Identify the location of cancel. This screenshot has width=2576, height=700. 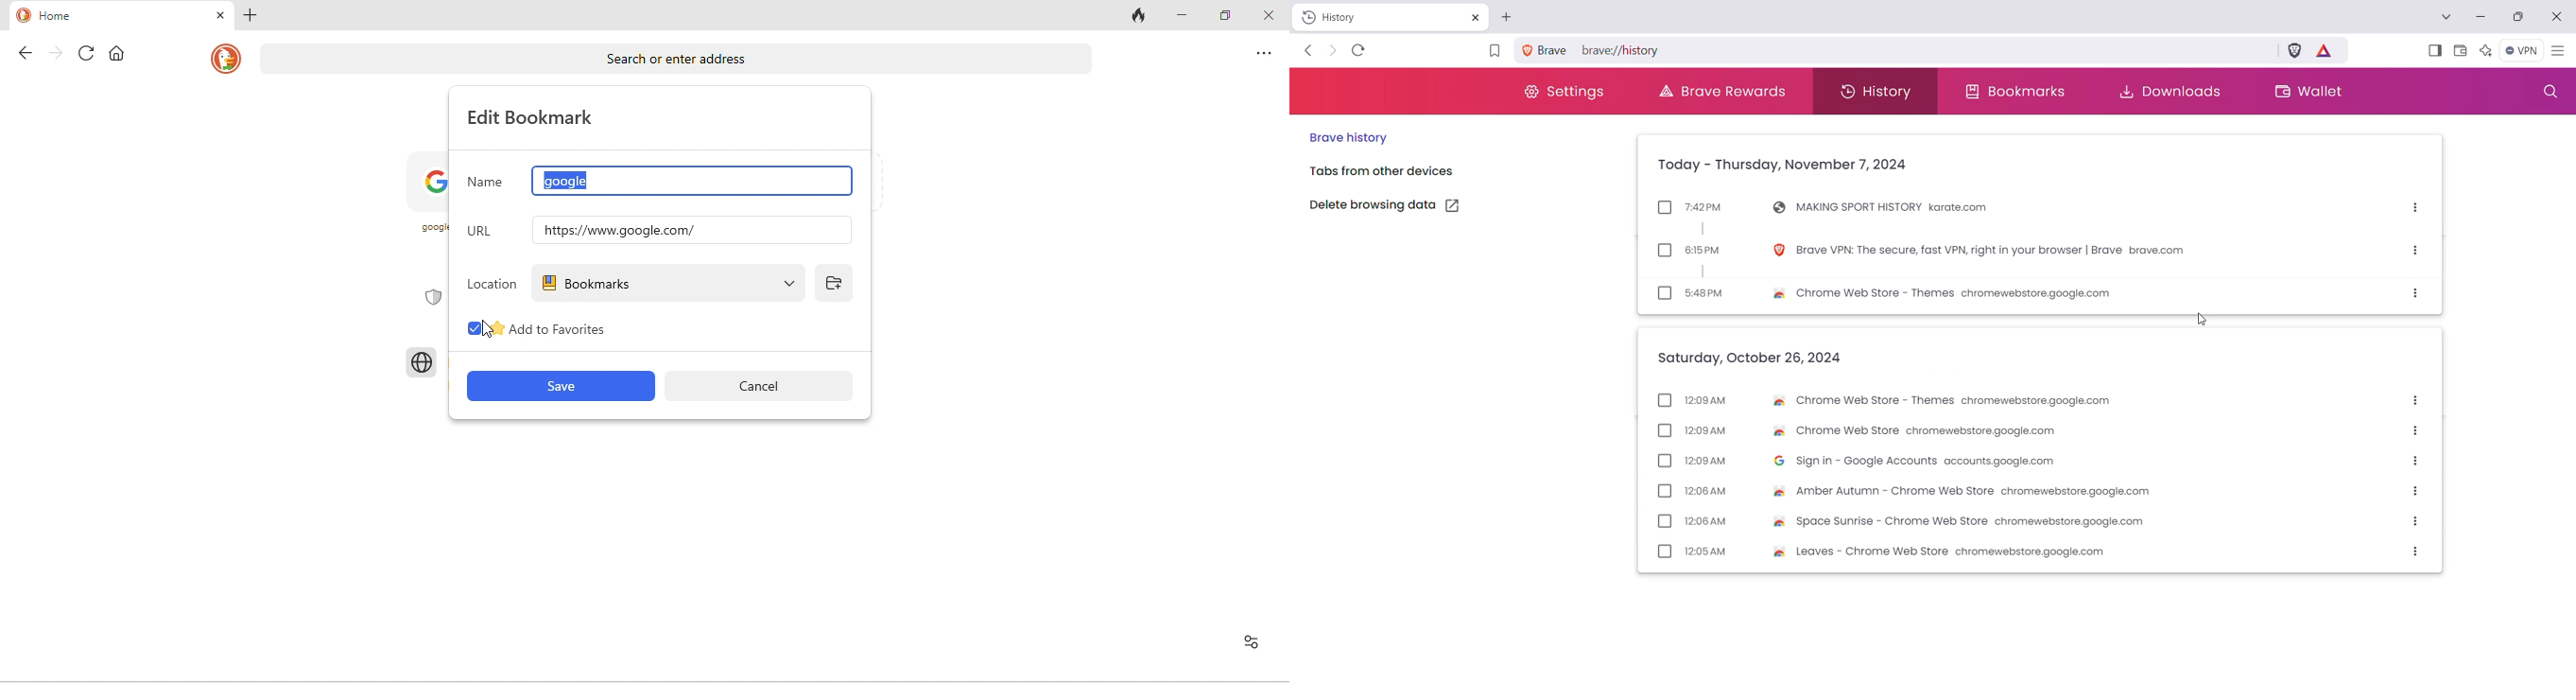
(768, 386).